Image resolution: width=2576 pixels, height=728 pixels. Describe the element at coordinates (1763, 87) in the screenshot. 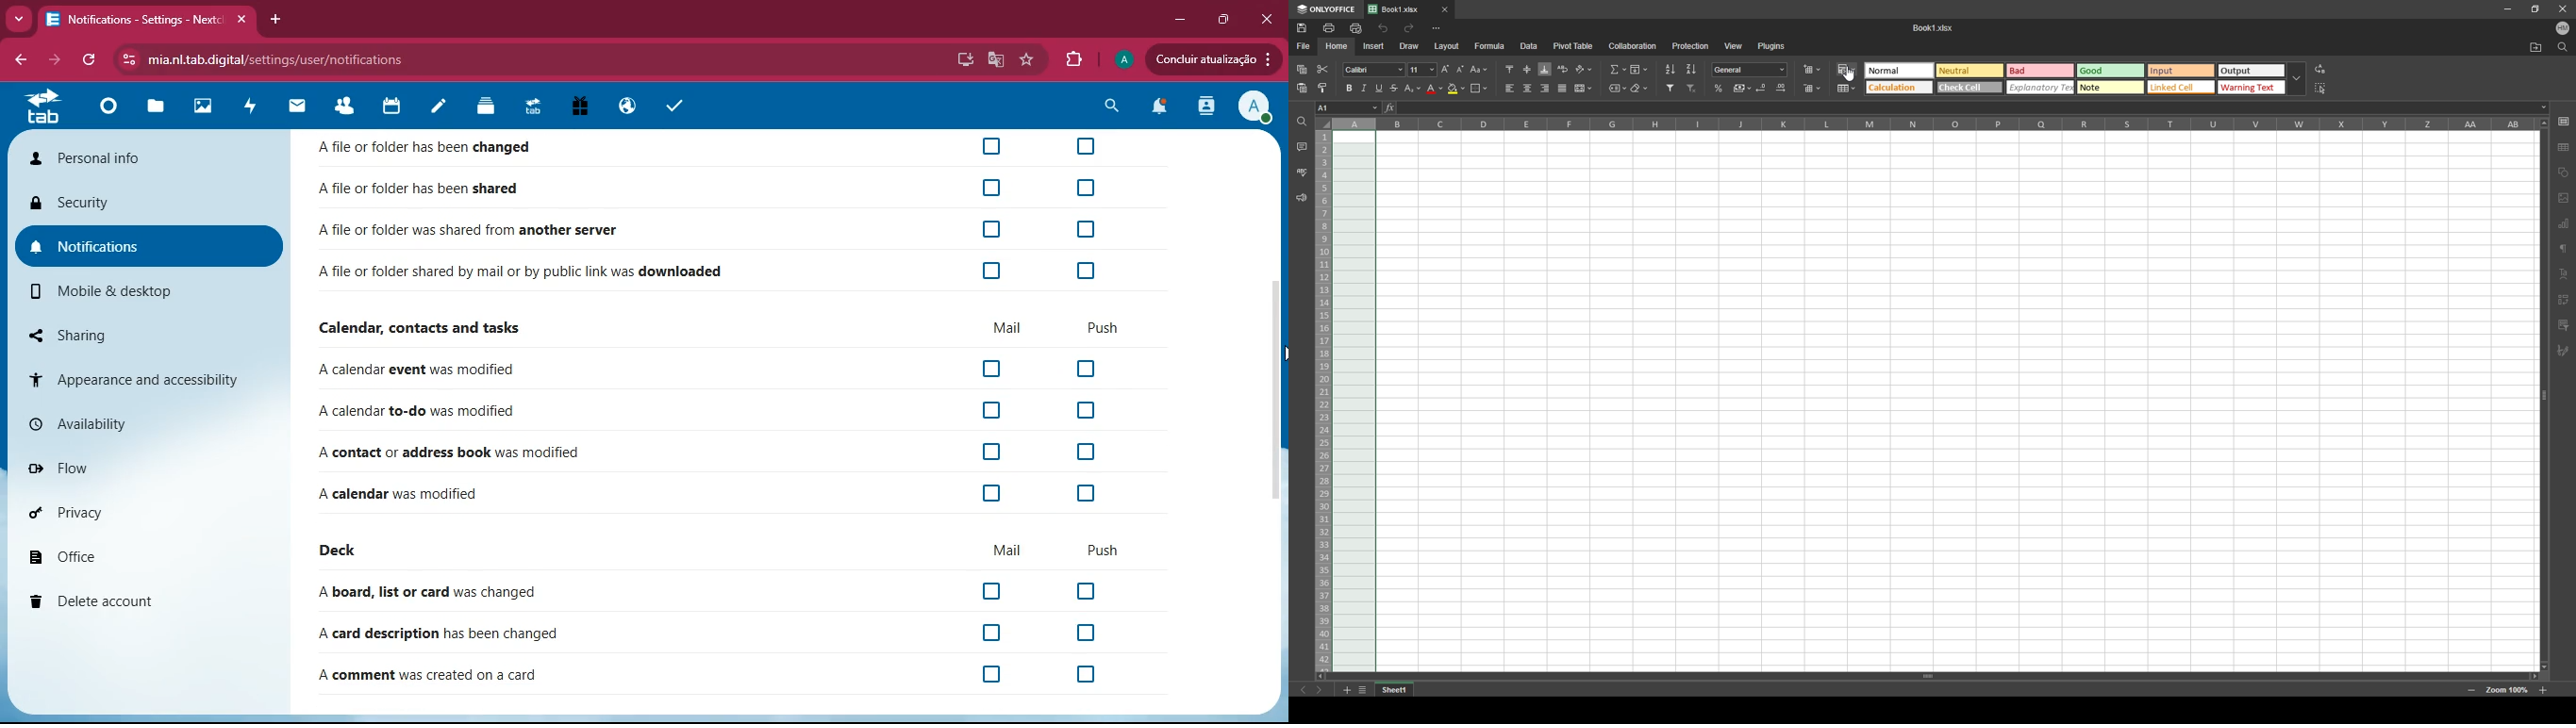

I see `decrease decimal` at that location.